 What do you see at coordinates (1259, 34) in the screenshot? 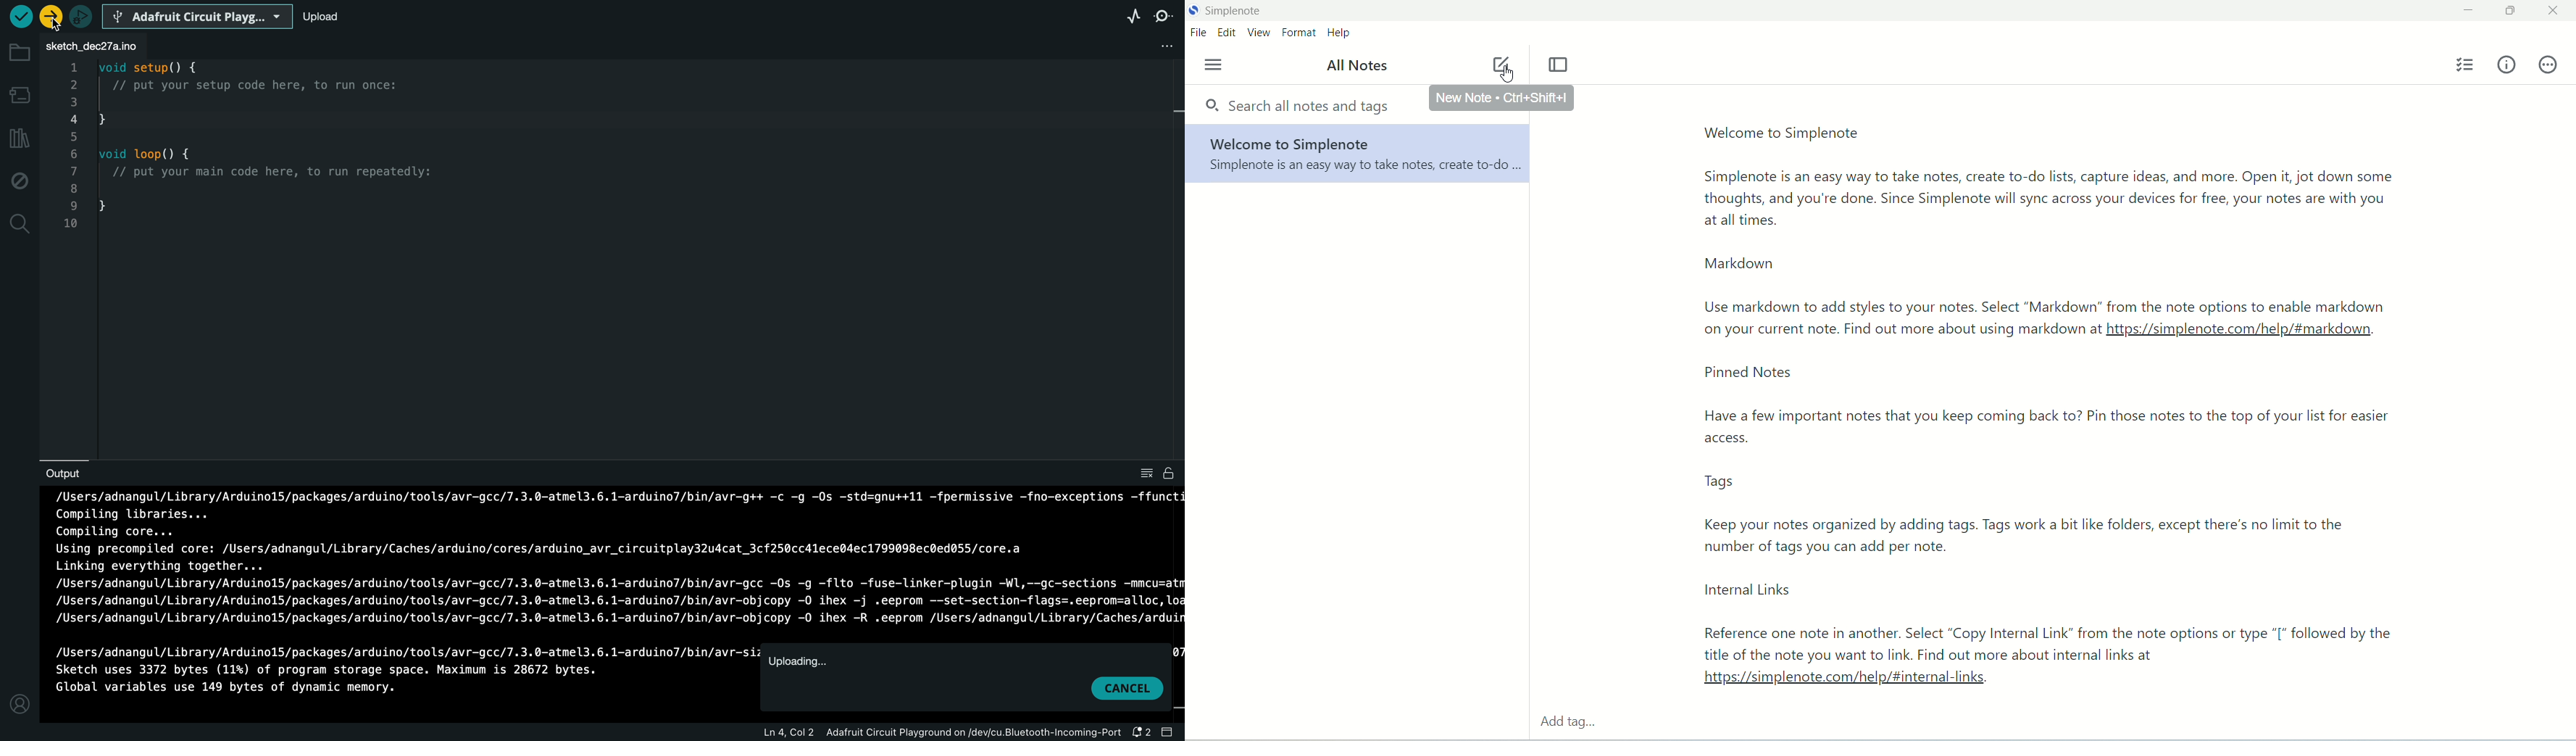
I see `view` at bounding box center [1259, 34].